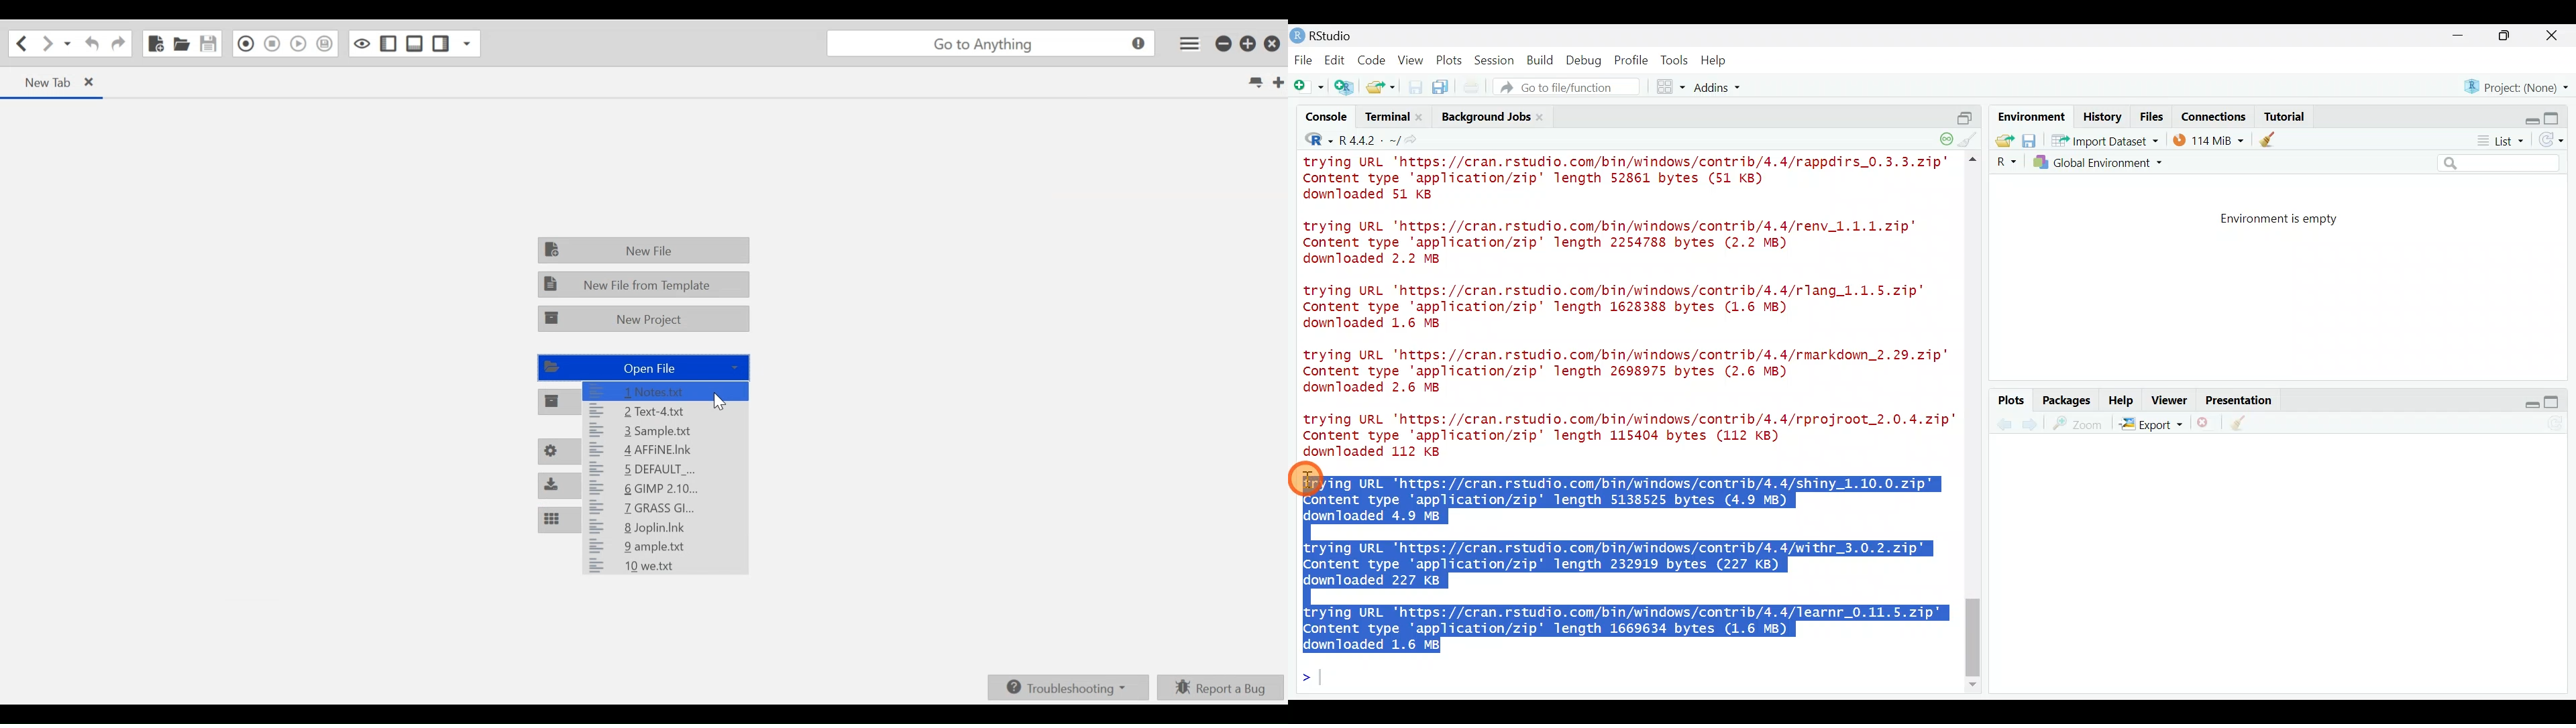 The image size is (2576, 728). What do you see at coordinates (1629, 497) in the screenshot?
I see `trying URL 'https://cran.rstudio.com/bin/windows/contrib/4.4/shiny_1.10.0.zip"
Content type 'application/zip' length 5138525 bytes (4.9 MB)
downloaded 4.9 MB` at bounding box center [1629, 497].